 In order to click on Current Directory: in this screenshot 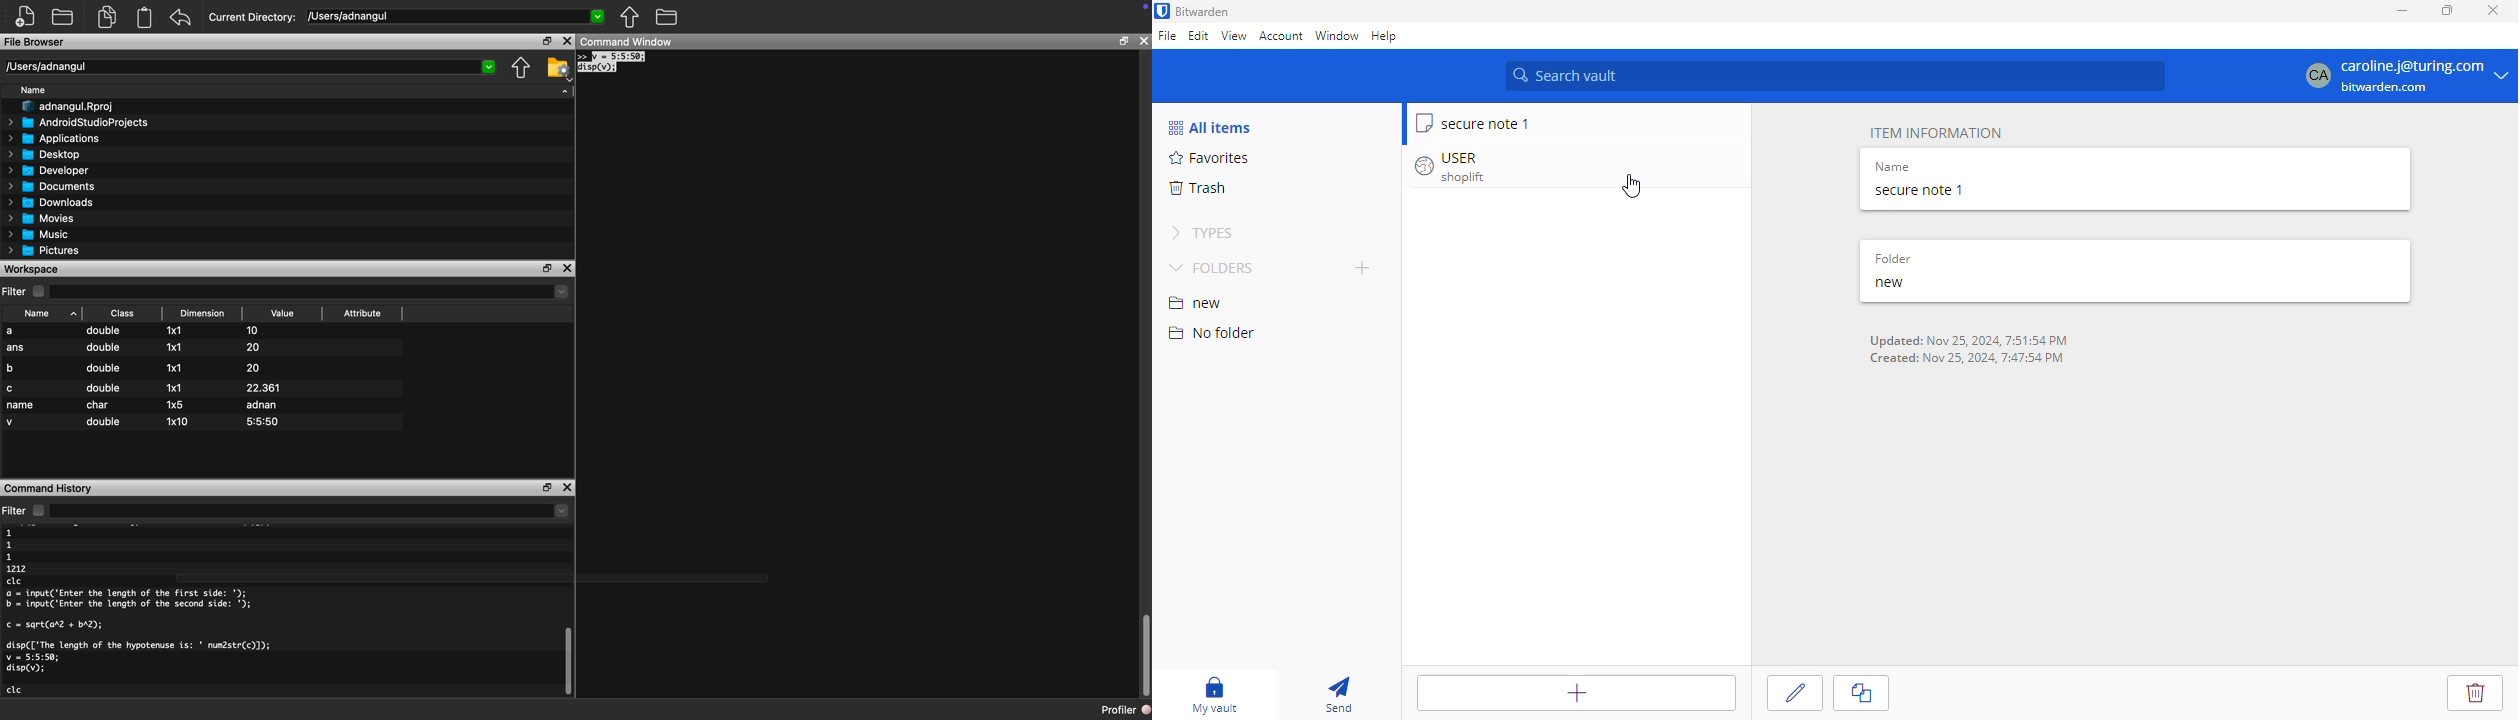, I will do `click(250, 17)`.